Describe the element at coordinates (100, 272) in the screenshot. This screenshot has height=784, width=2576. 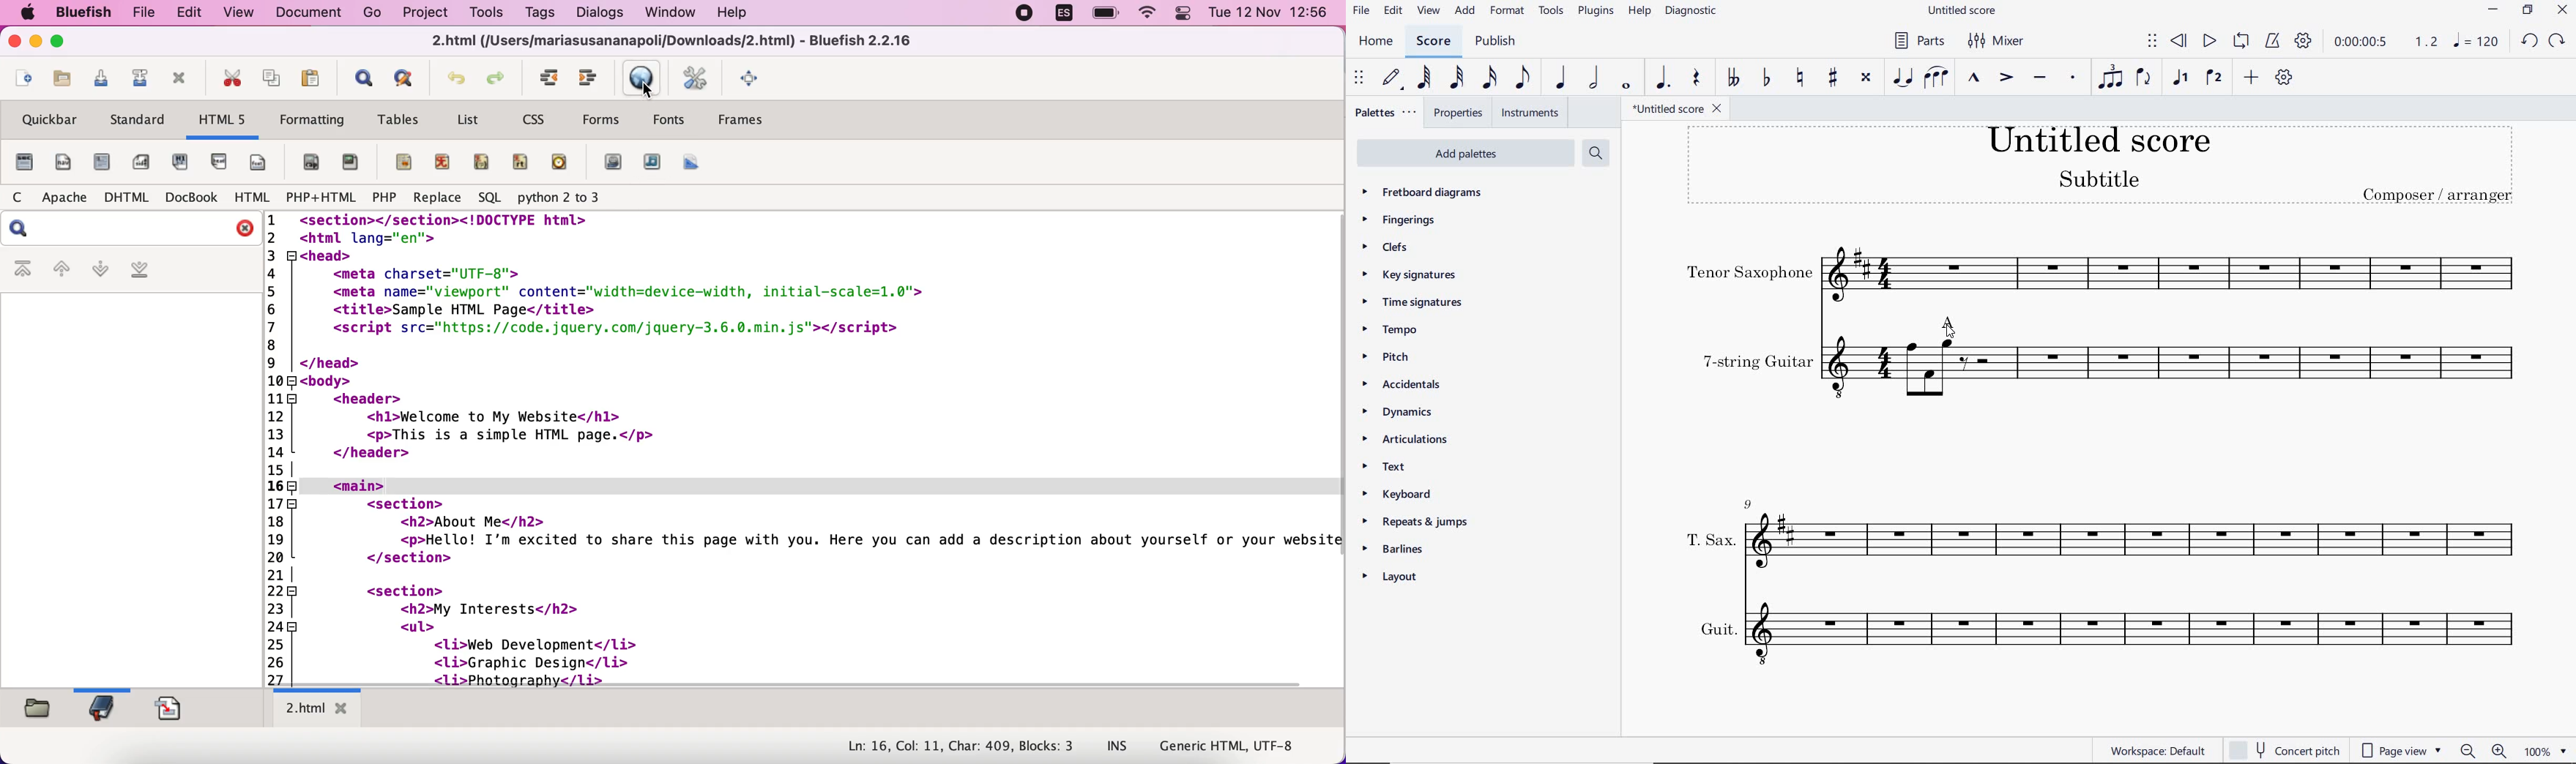
I see `next bookmark` at that location.